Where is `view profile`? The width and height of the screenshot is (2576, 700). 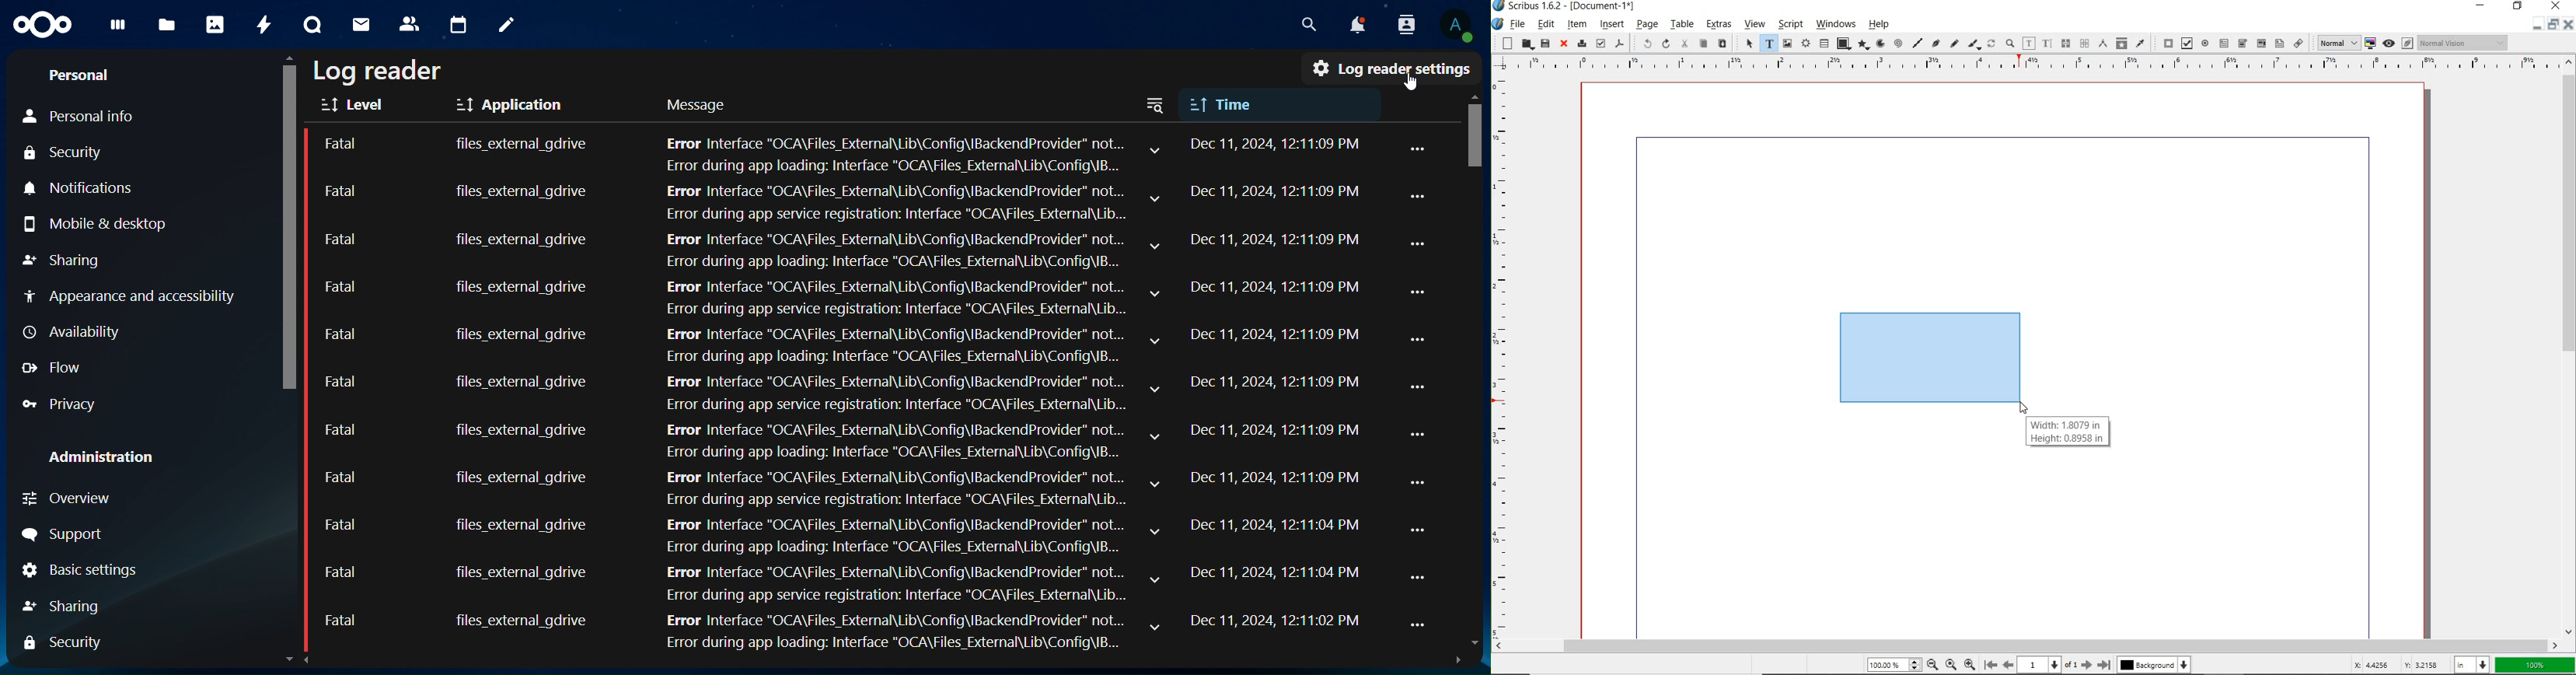
view profile is located at coordinates (1455, 26).